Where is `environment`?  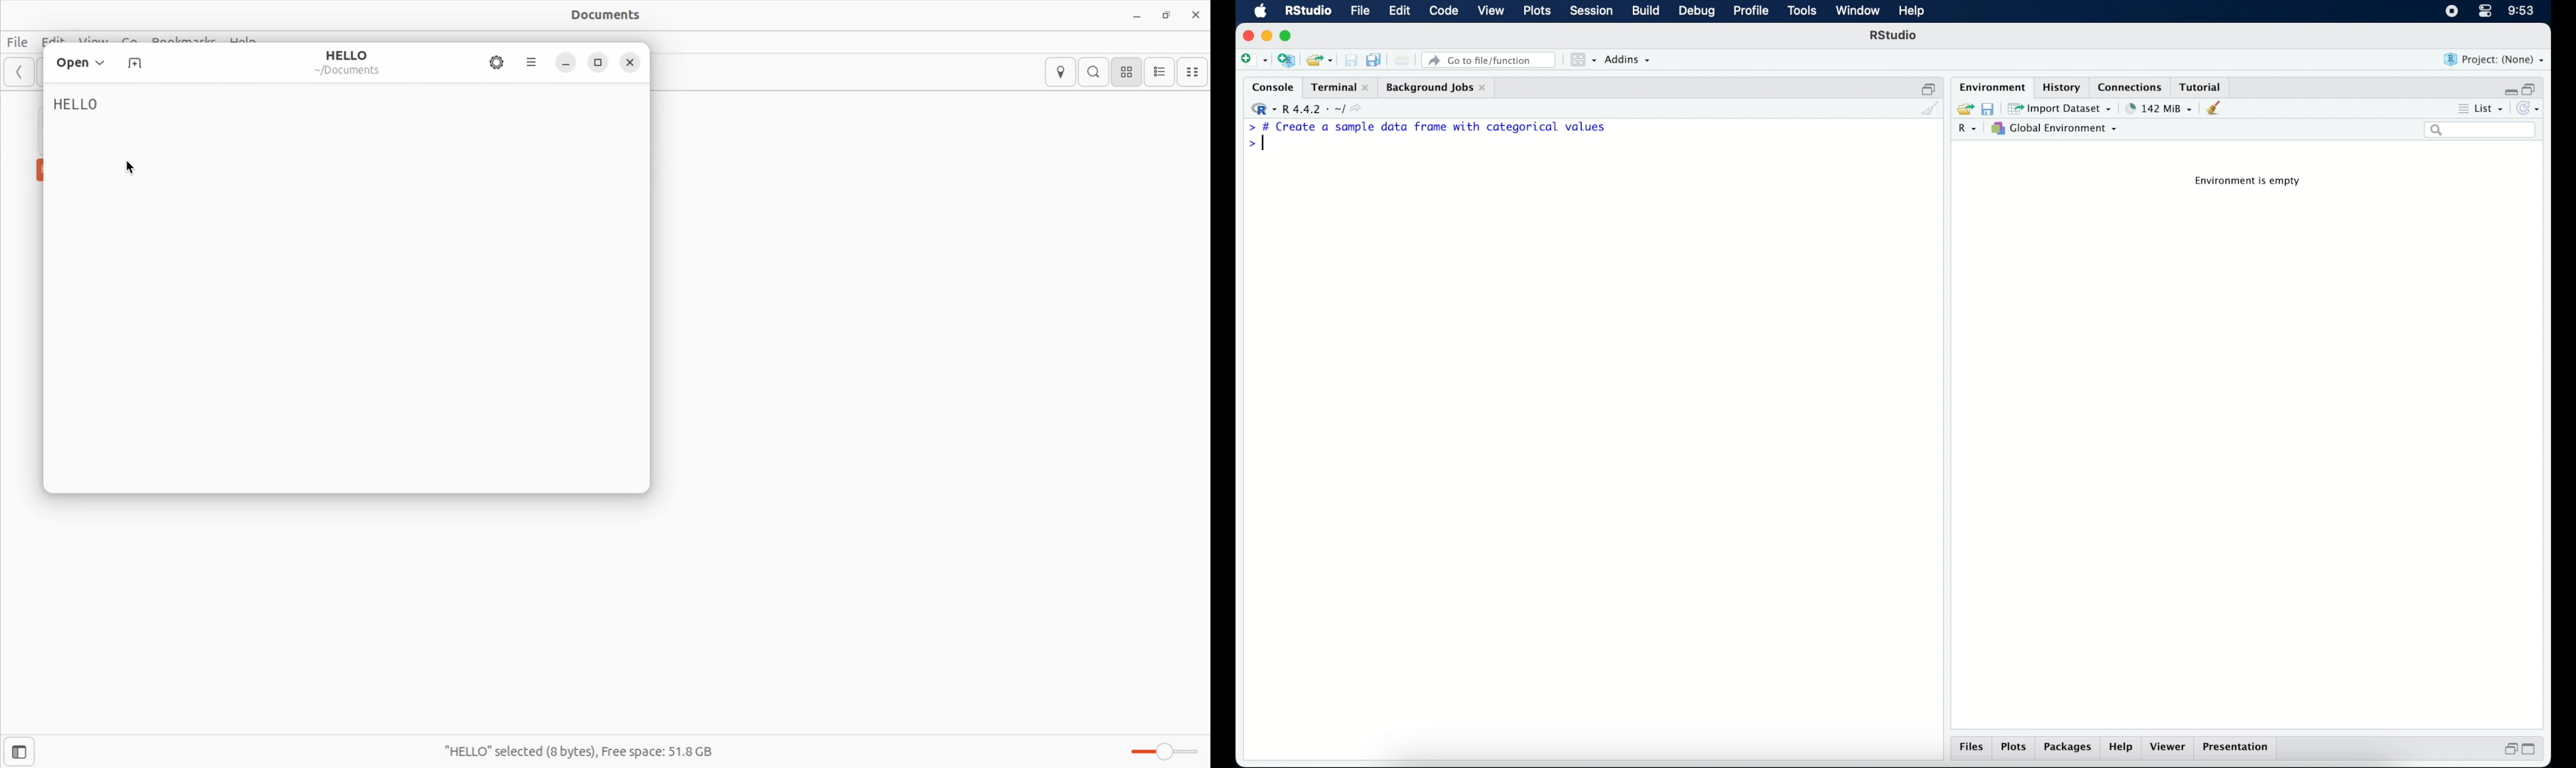 environment is located at coordinates (1991, 86).